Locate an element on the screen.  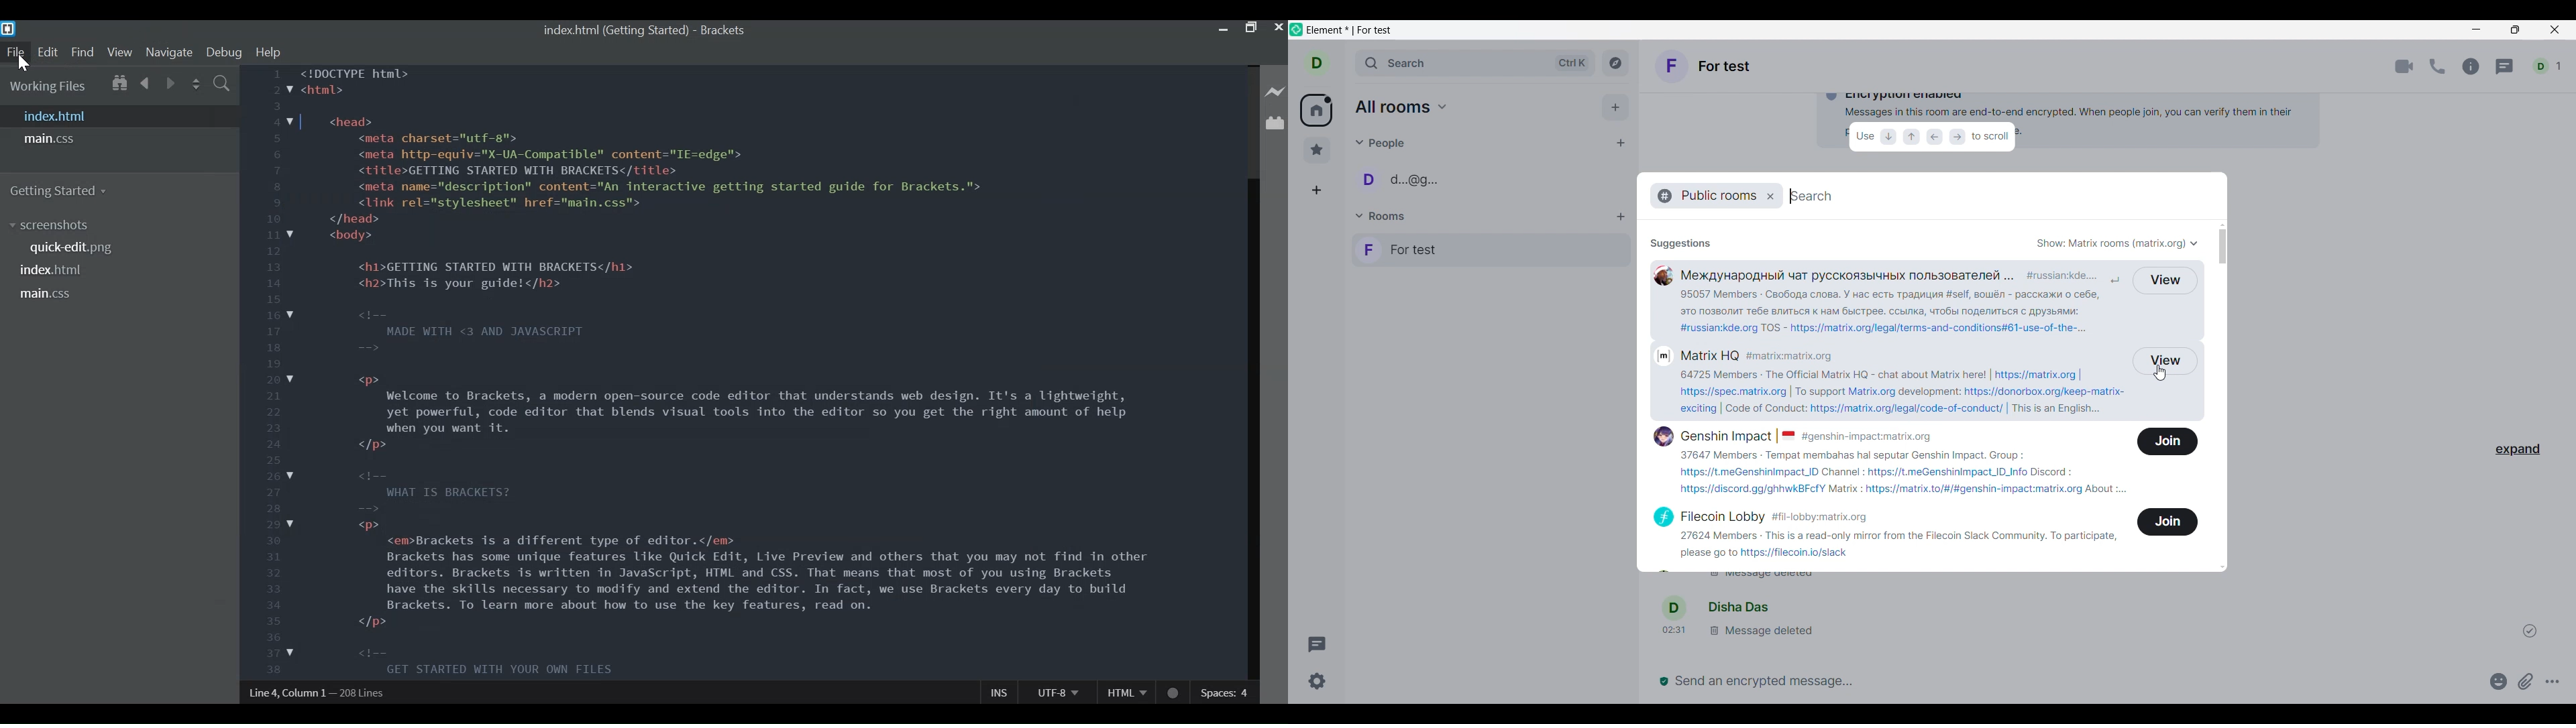
quick-edit.png is located at coordinates (73, 247).